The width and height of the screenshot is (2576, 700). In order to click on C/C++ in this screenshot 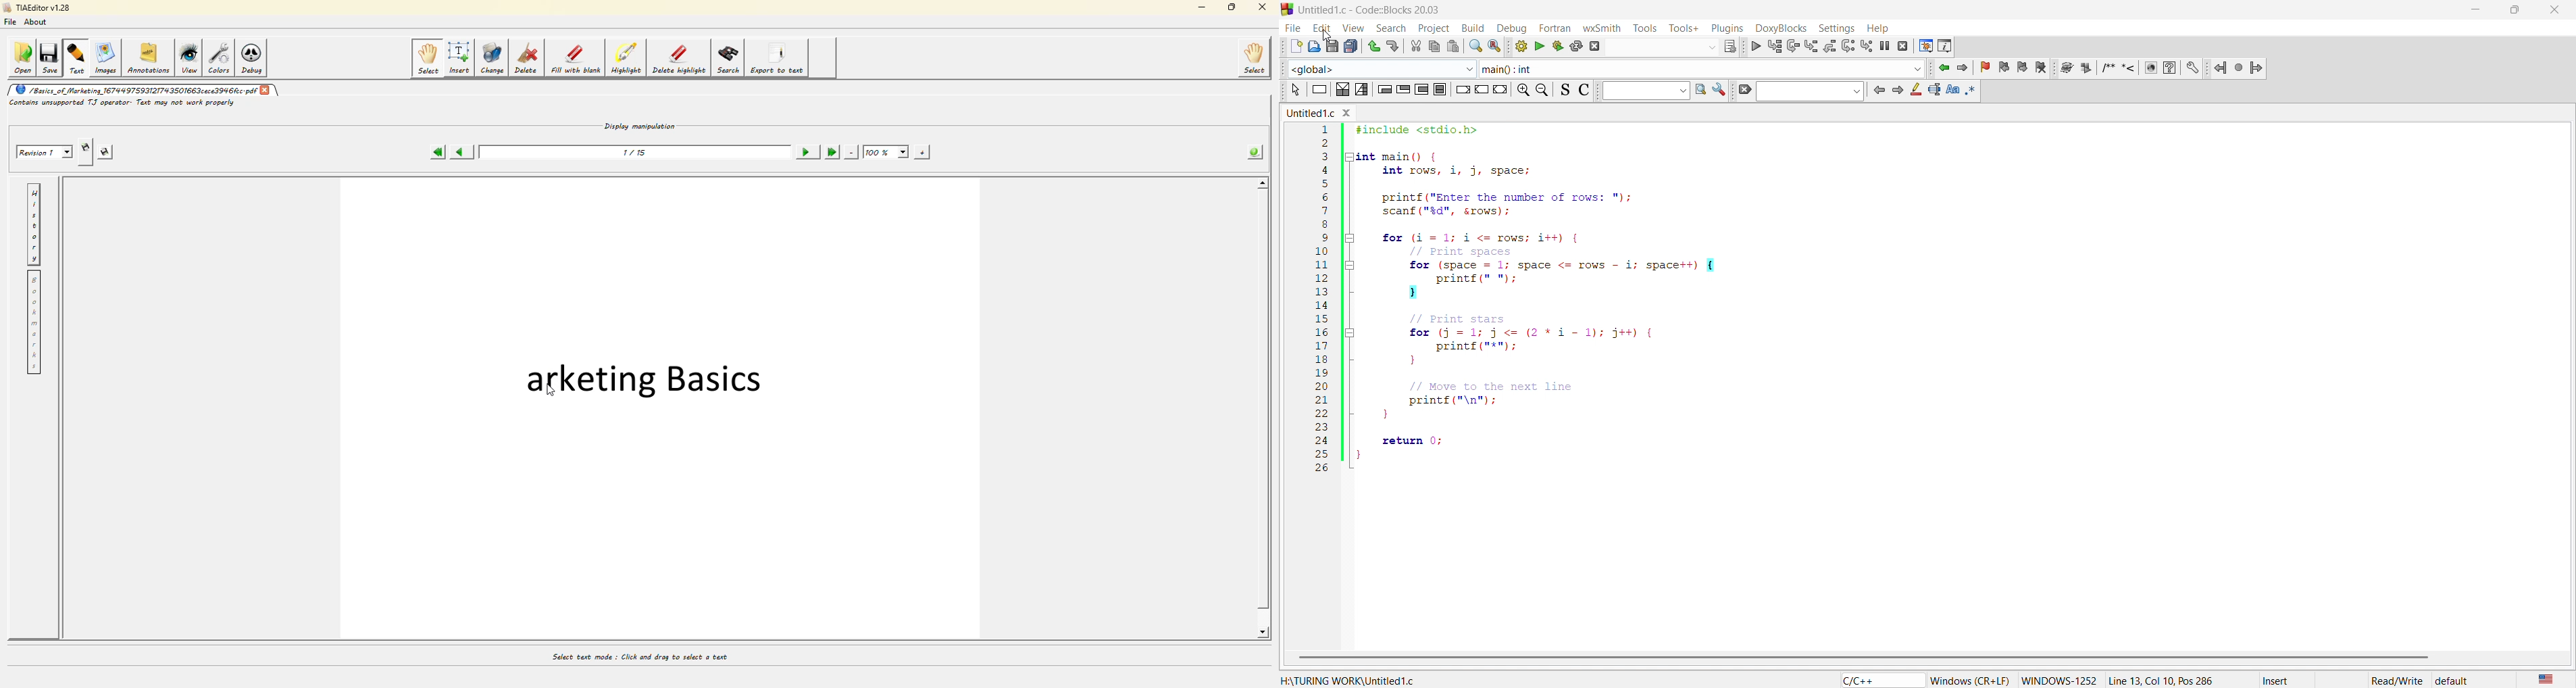, I will do `click(1882, 680)`.